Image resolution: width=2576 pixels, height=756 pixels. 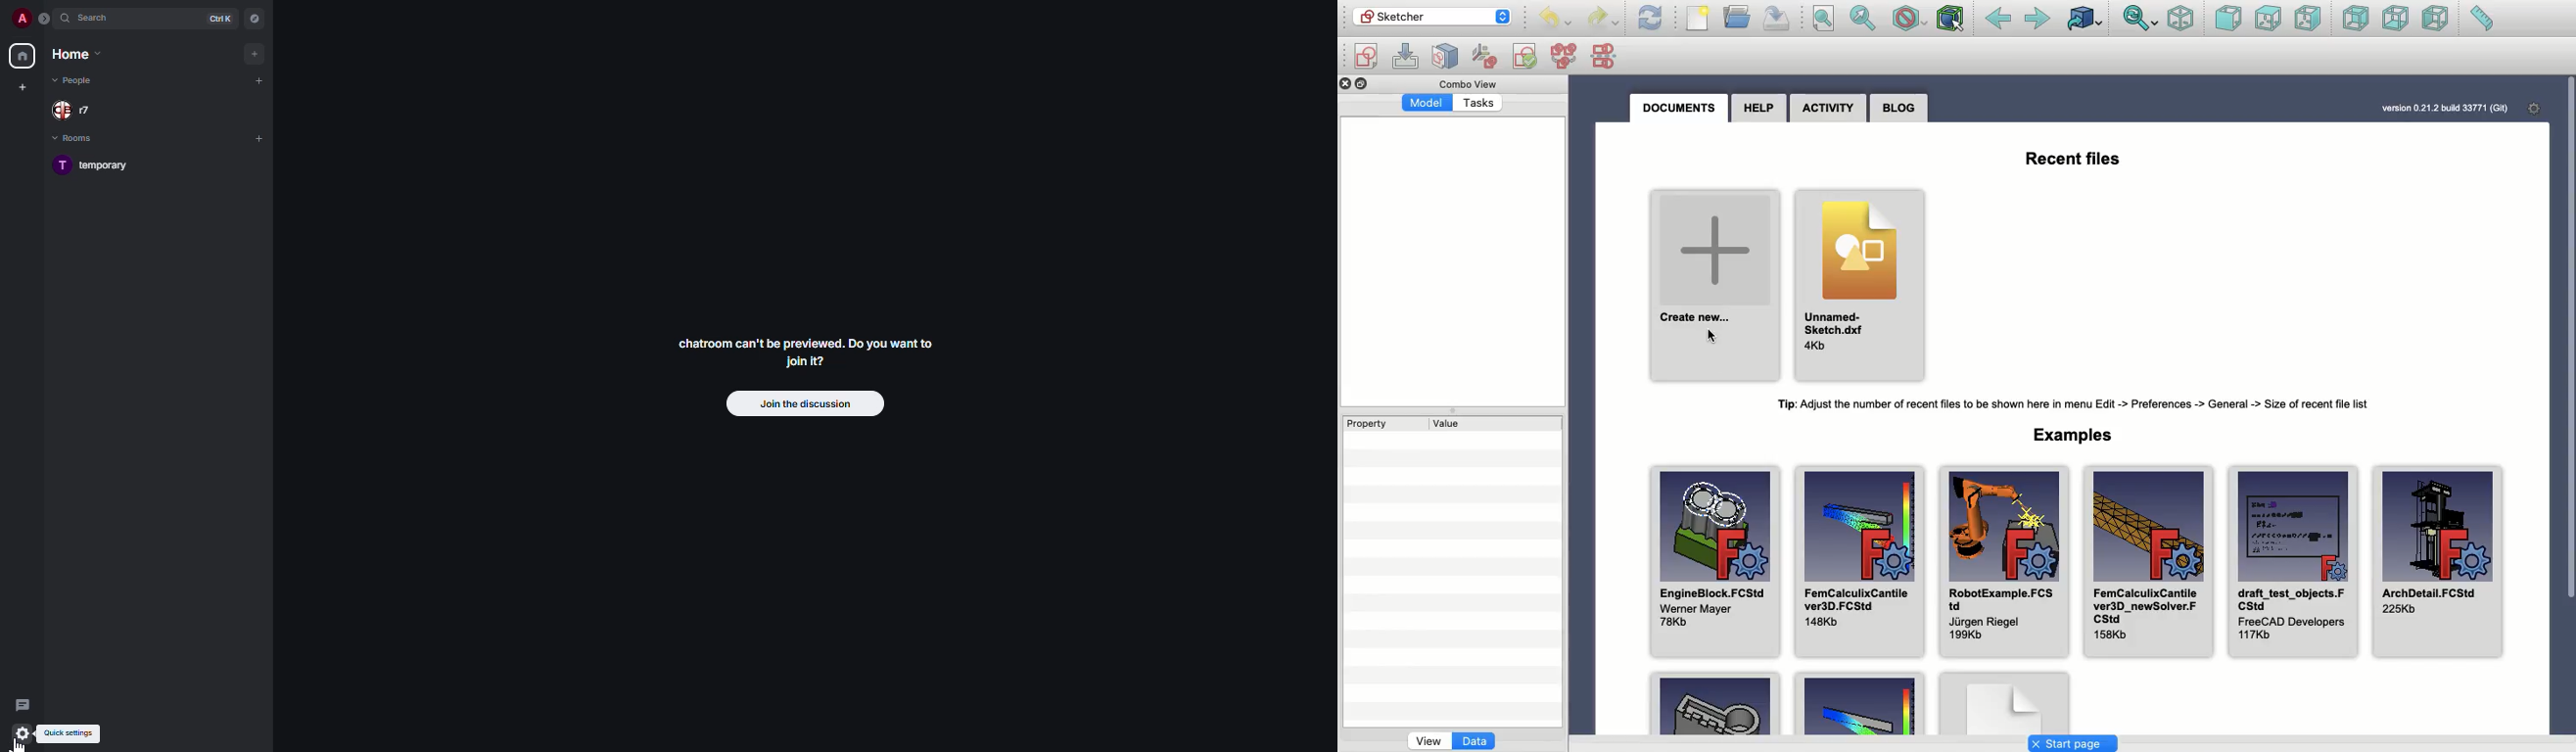 I want to click on home, so click(x=80, y=54).